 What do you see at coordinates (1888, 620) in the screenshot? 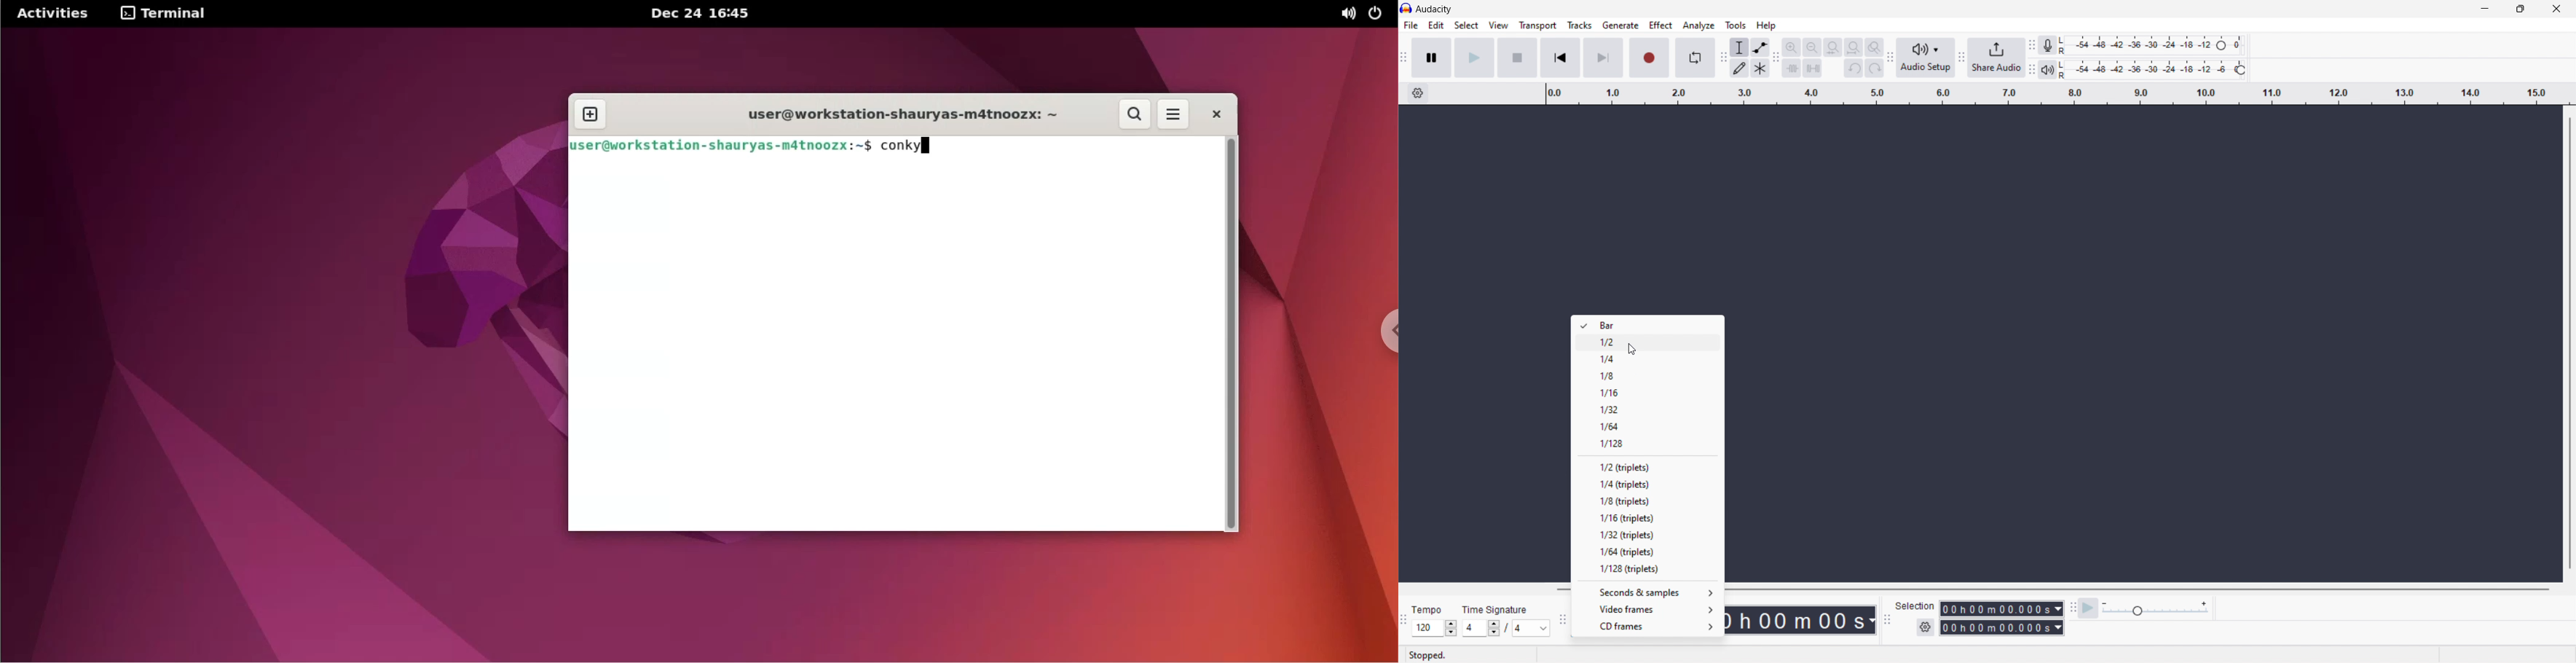
I see `selection toolbar` at bounding box center [1888, 620].